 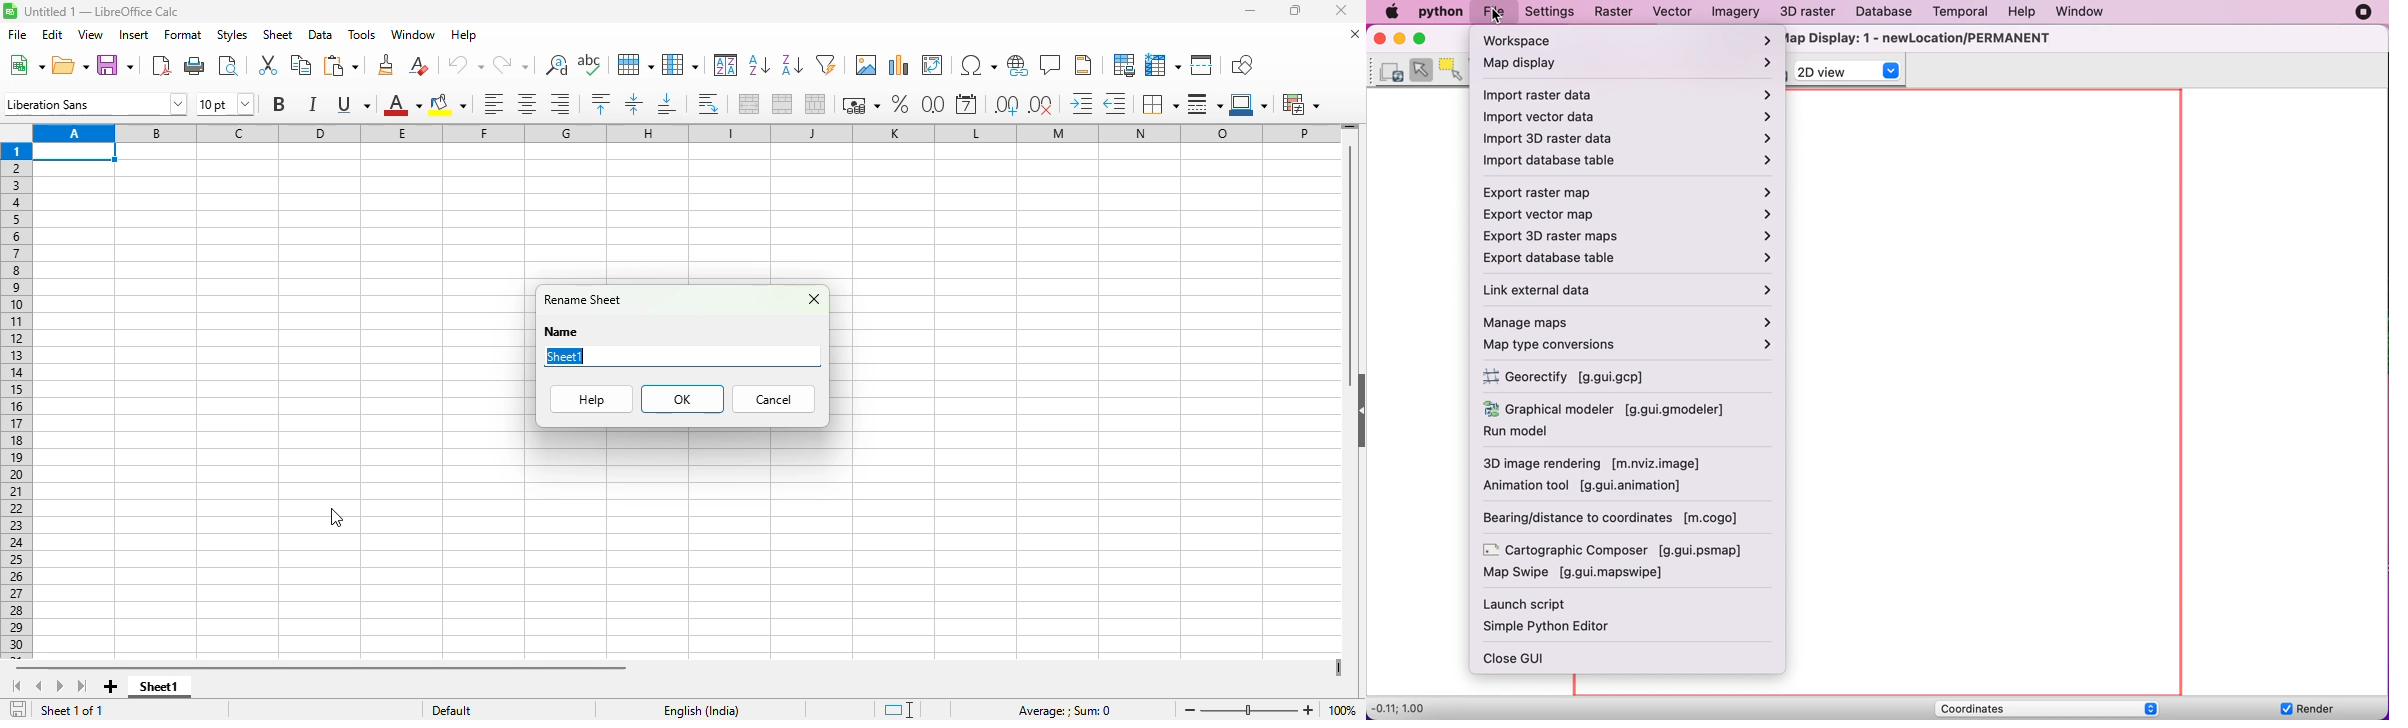 I want to click on English (India), so click(x=700, y=710).